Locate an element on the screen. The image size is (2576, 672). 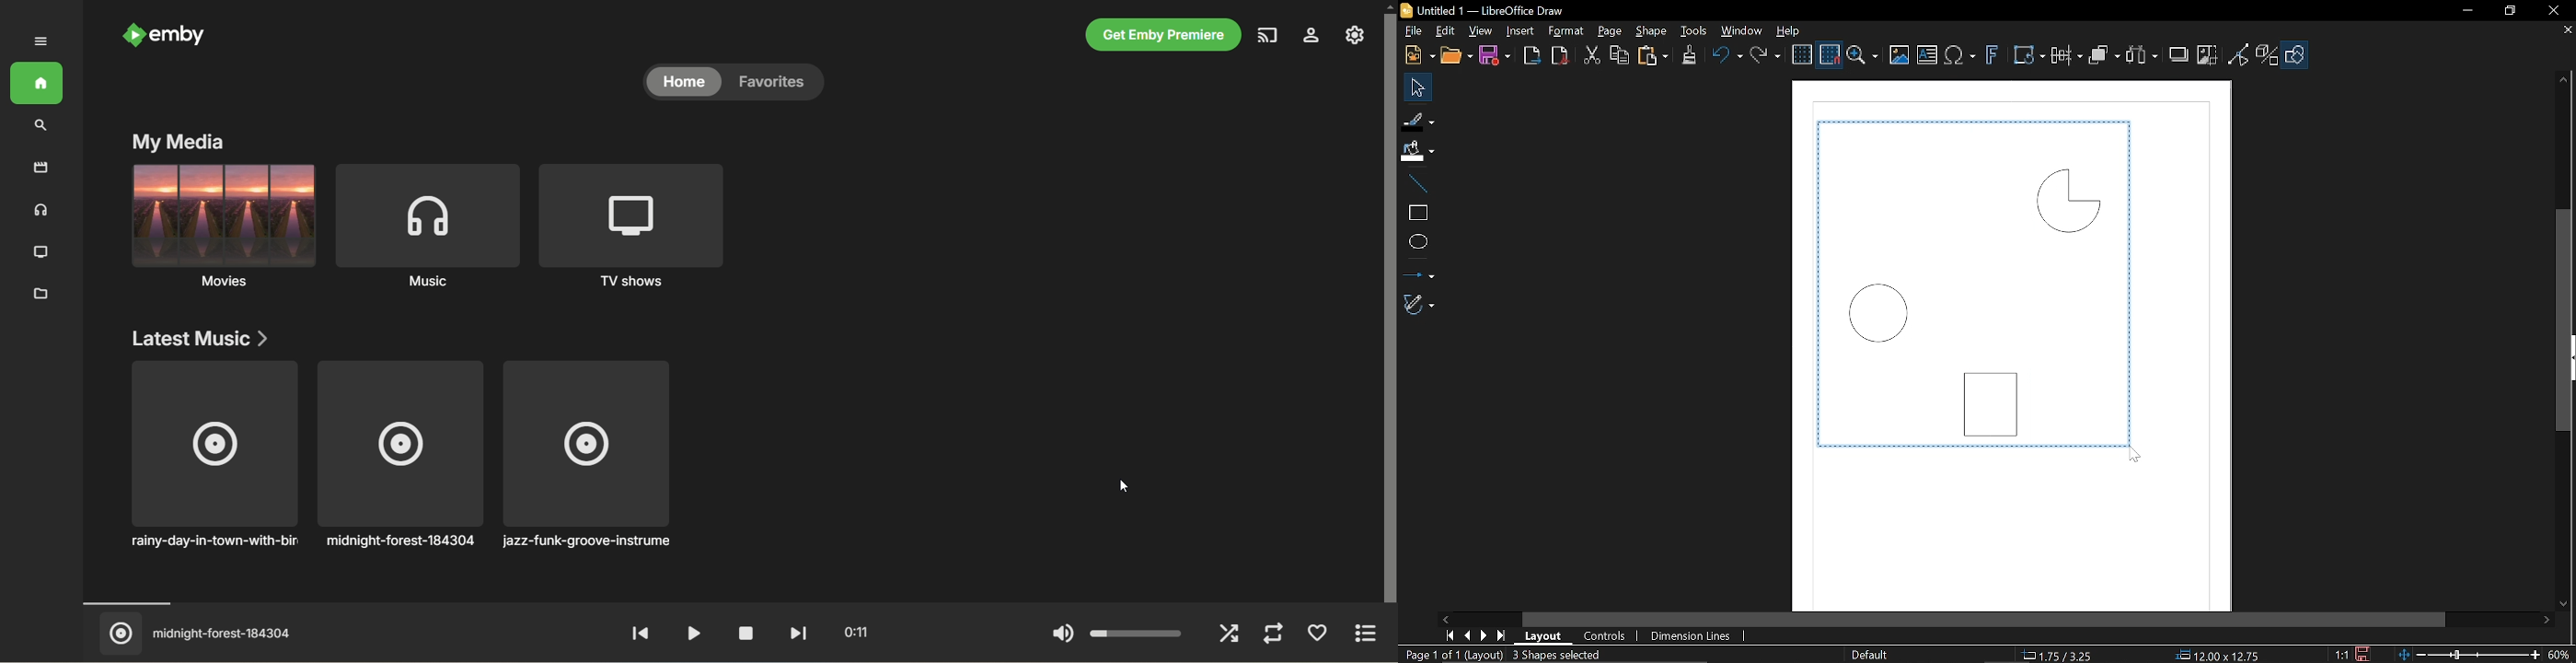
page 1of 1 (Layout) is located at coordinates (1453, 654).